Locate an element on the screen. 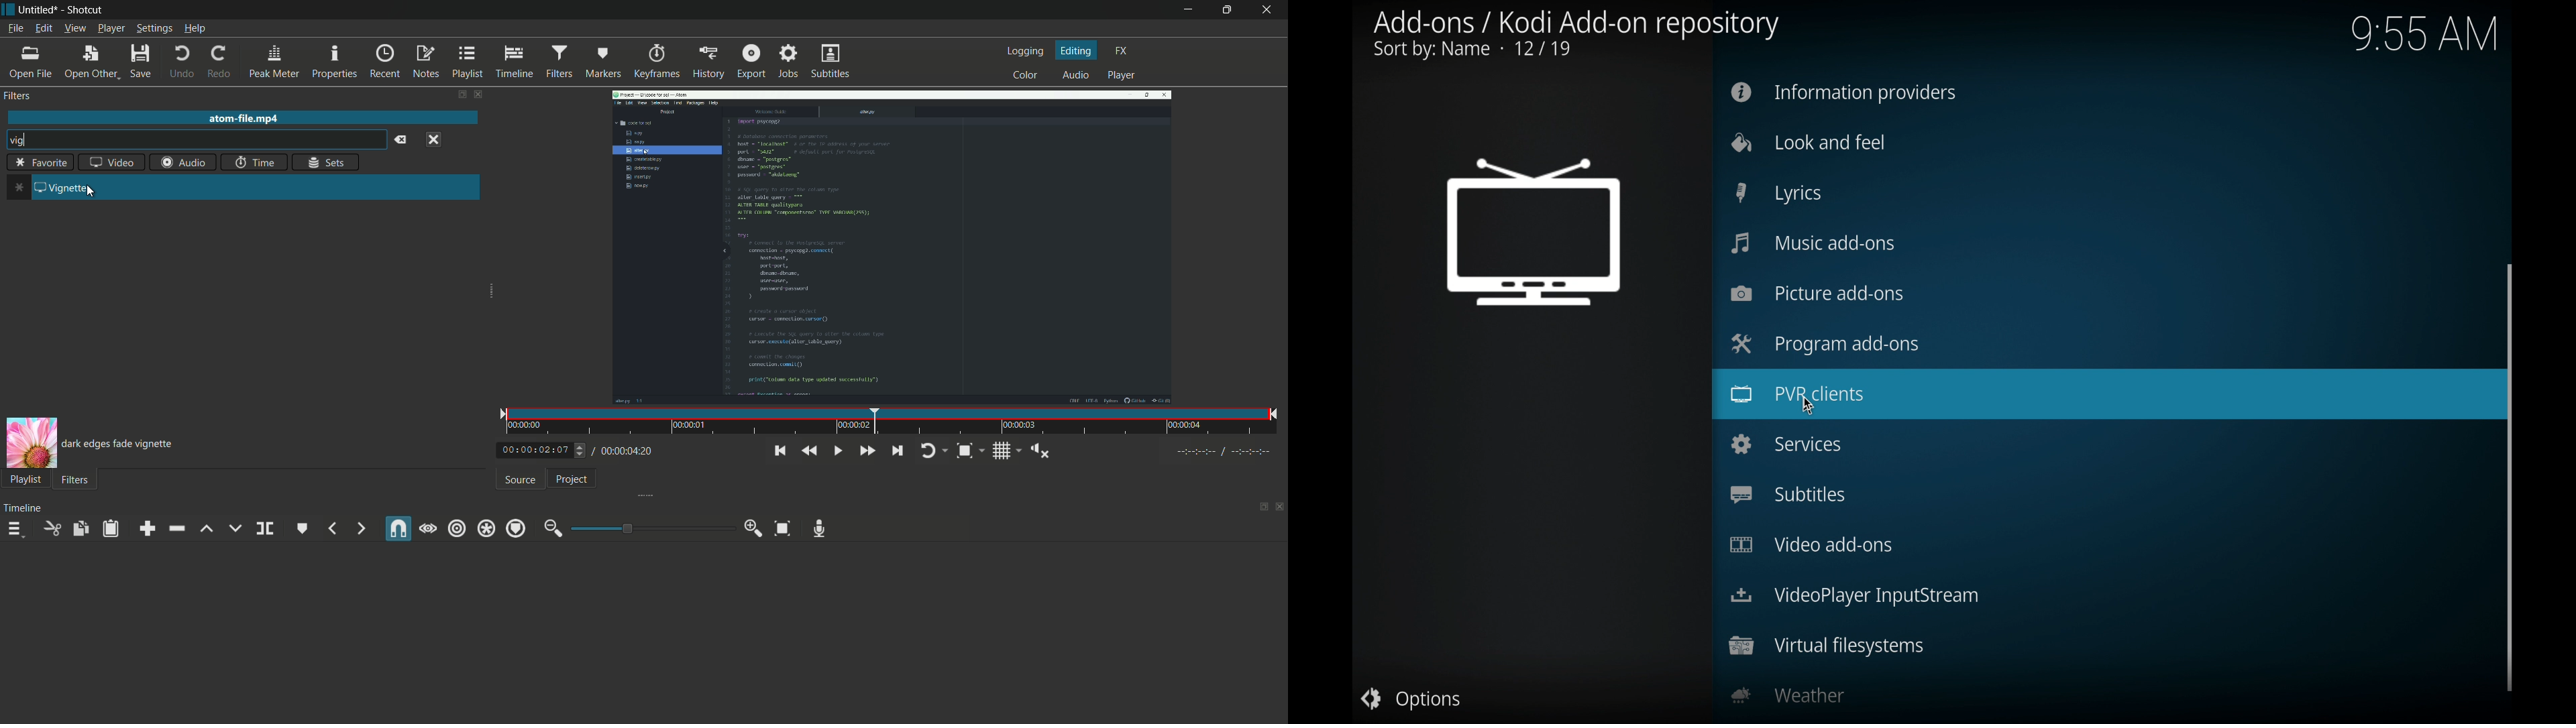 The height and width of the screenshot is (728, 2576). Cursor is located at coordinates (1803, 405).